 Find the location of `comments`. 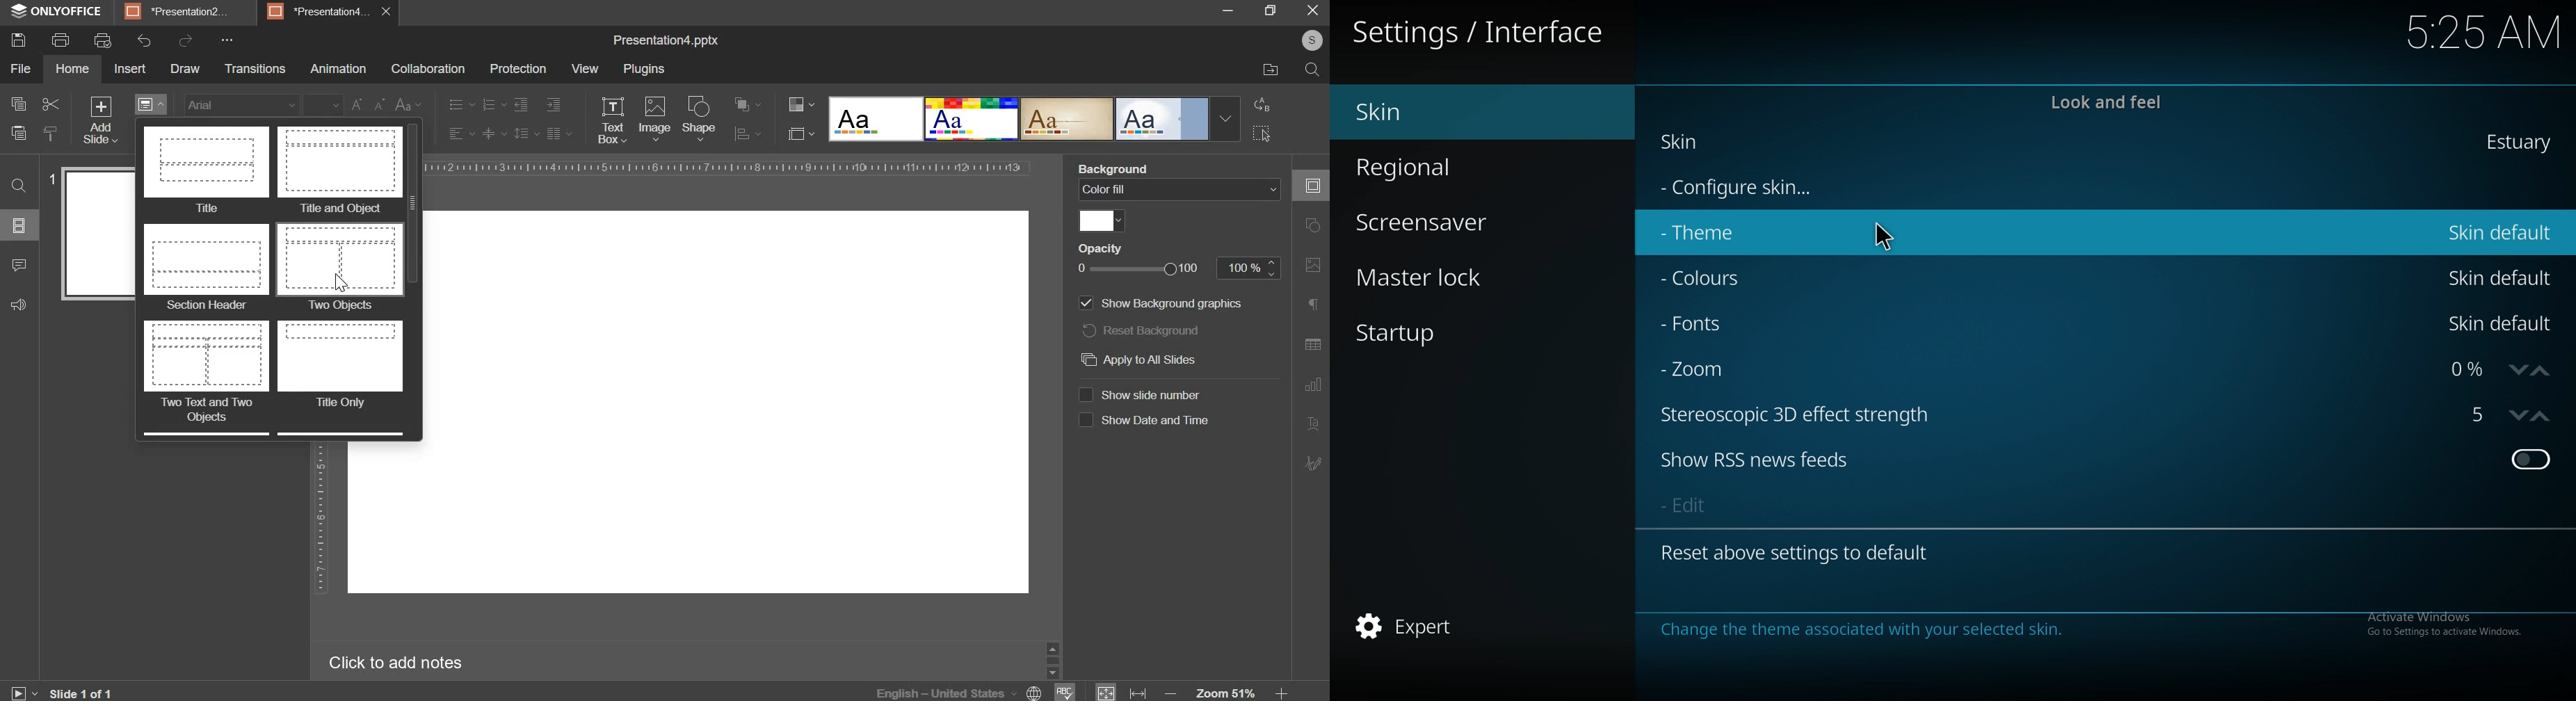

comments is located at coordinates (19, 265).